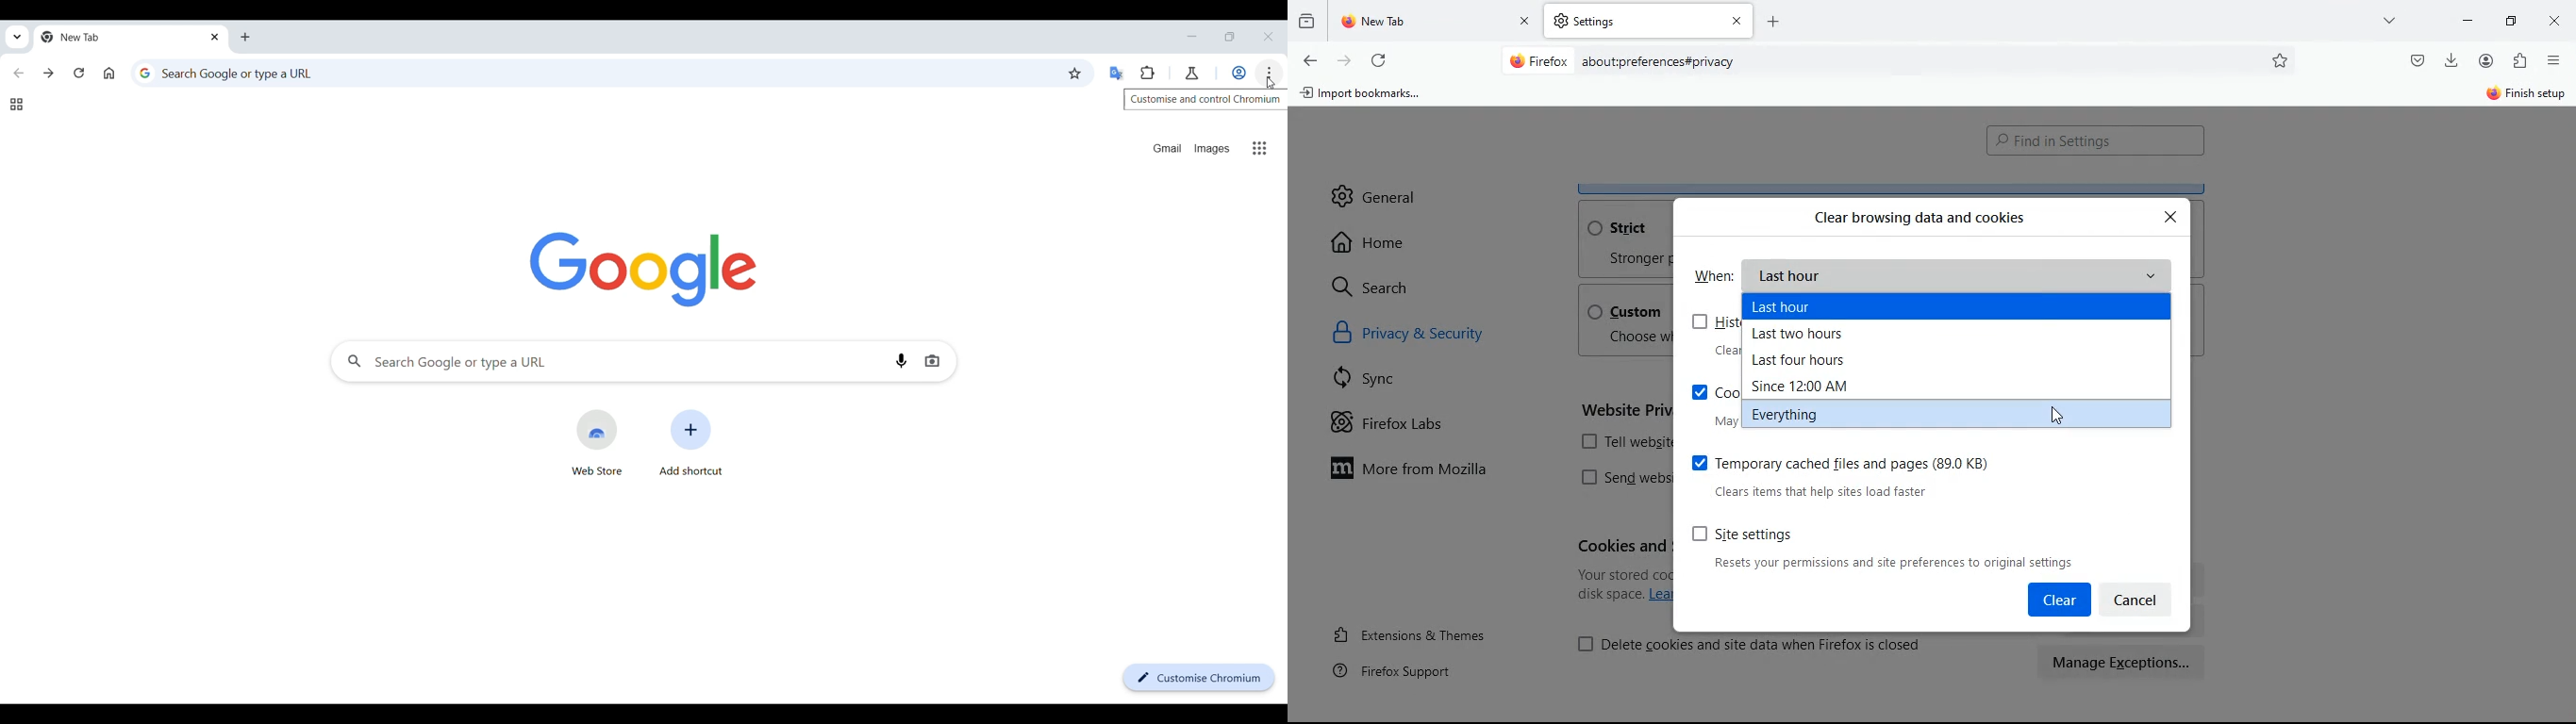  I want to click on Search bar, so click(1895, 62).